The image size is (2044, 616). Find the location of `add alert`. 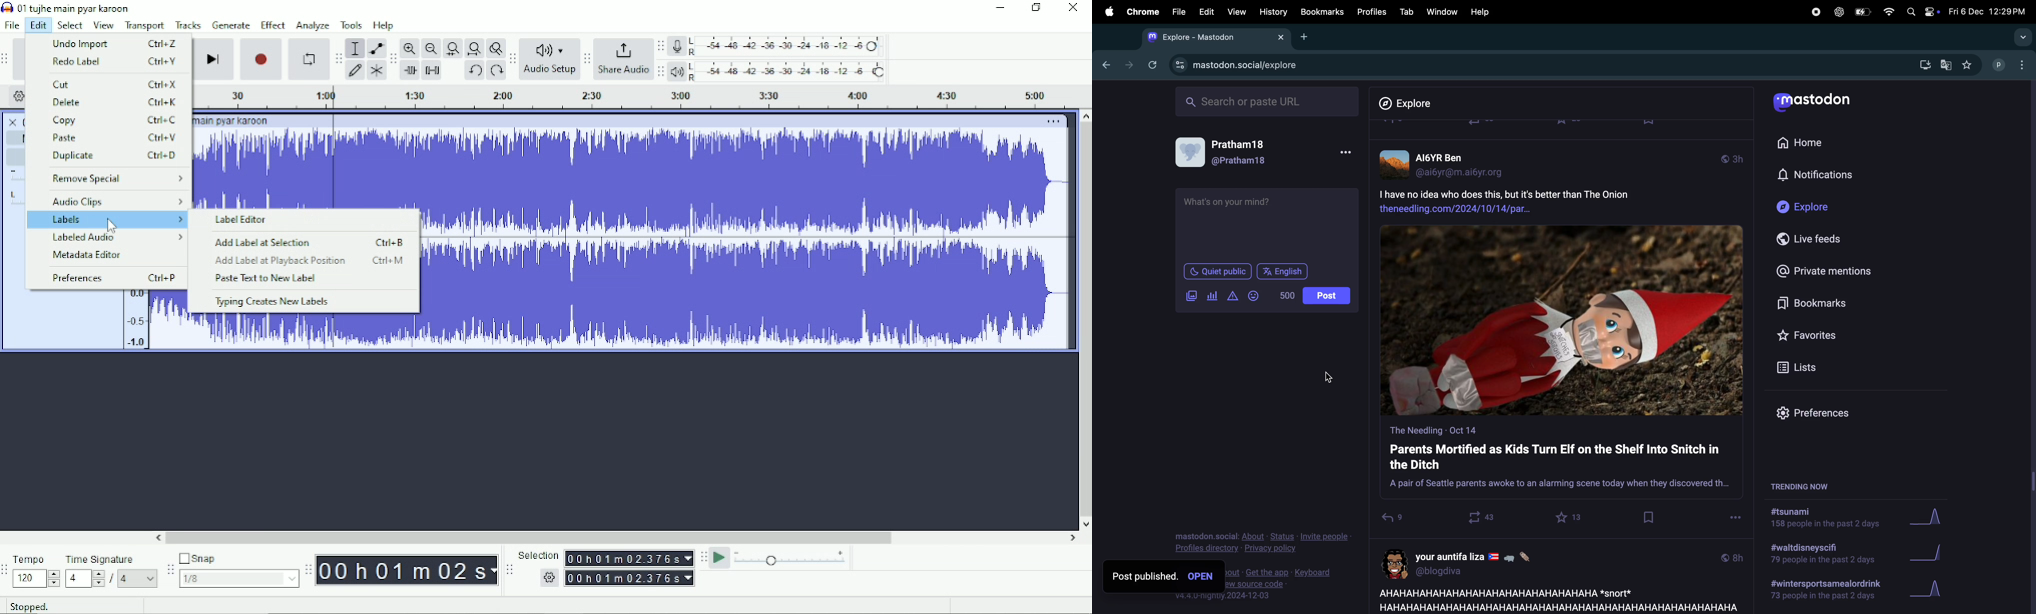

add alert is located at coordinates (1230, 296).